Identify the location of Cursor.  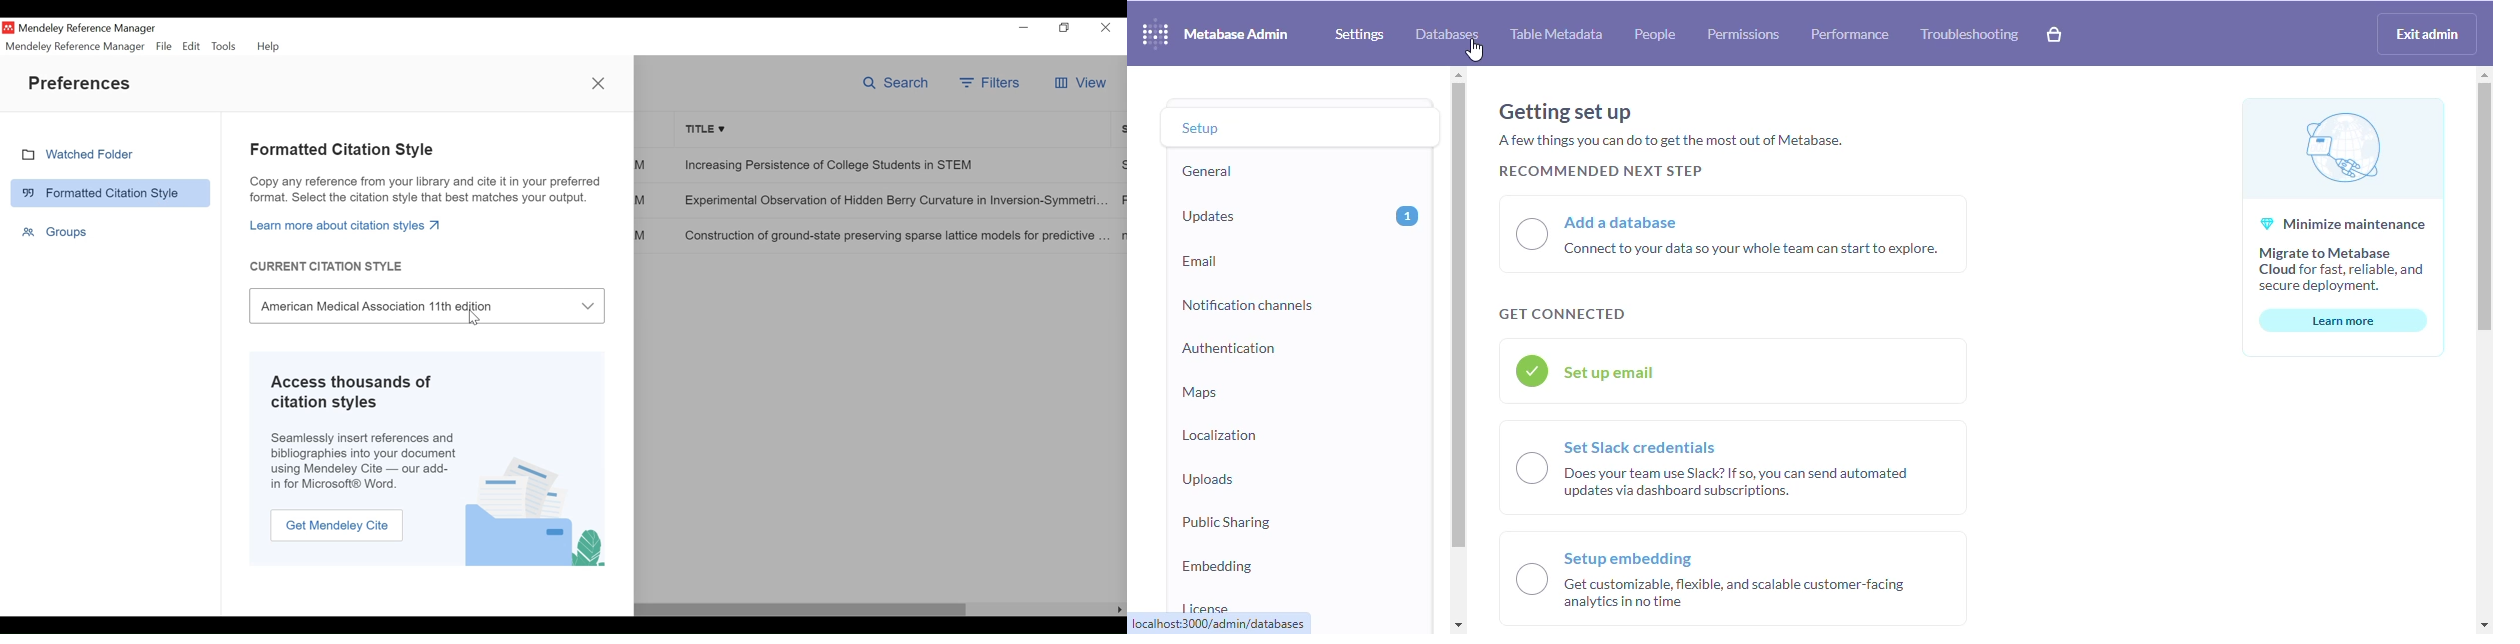
(475, 319).